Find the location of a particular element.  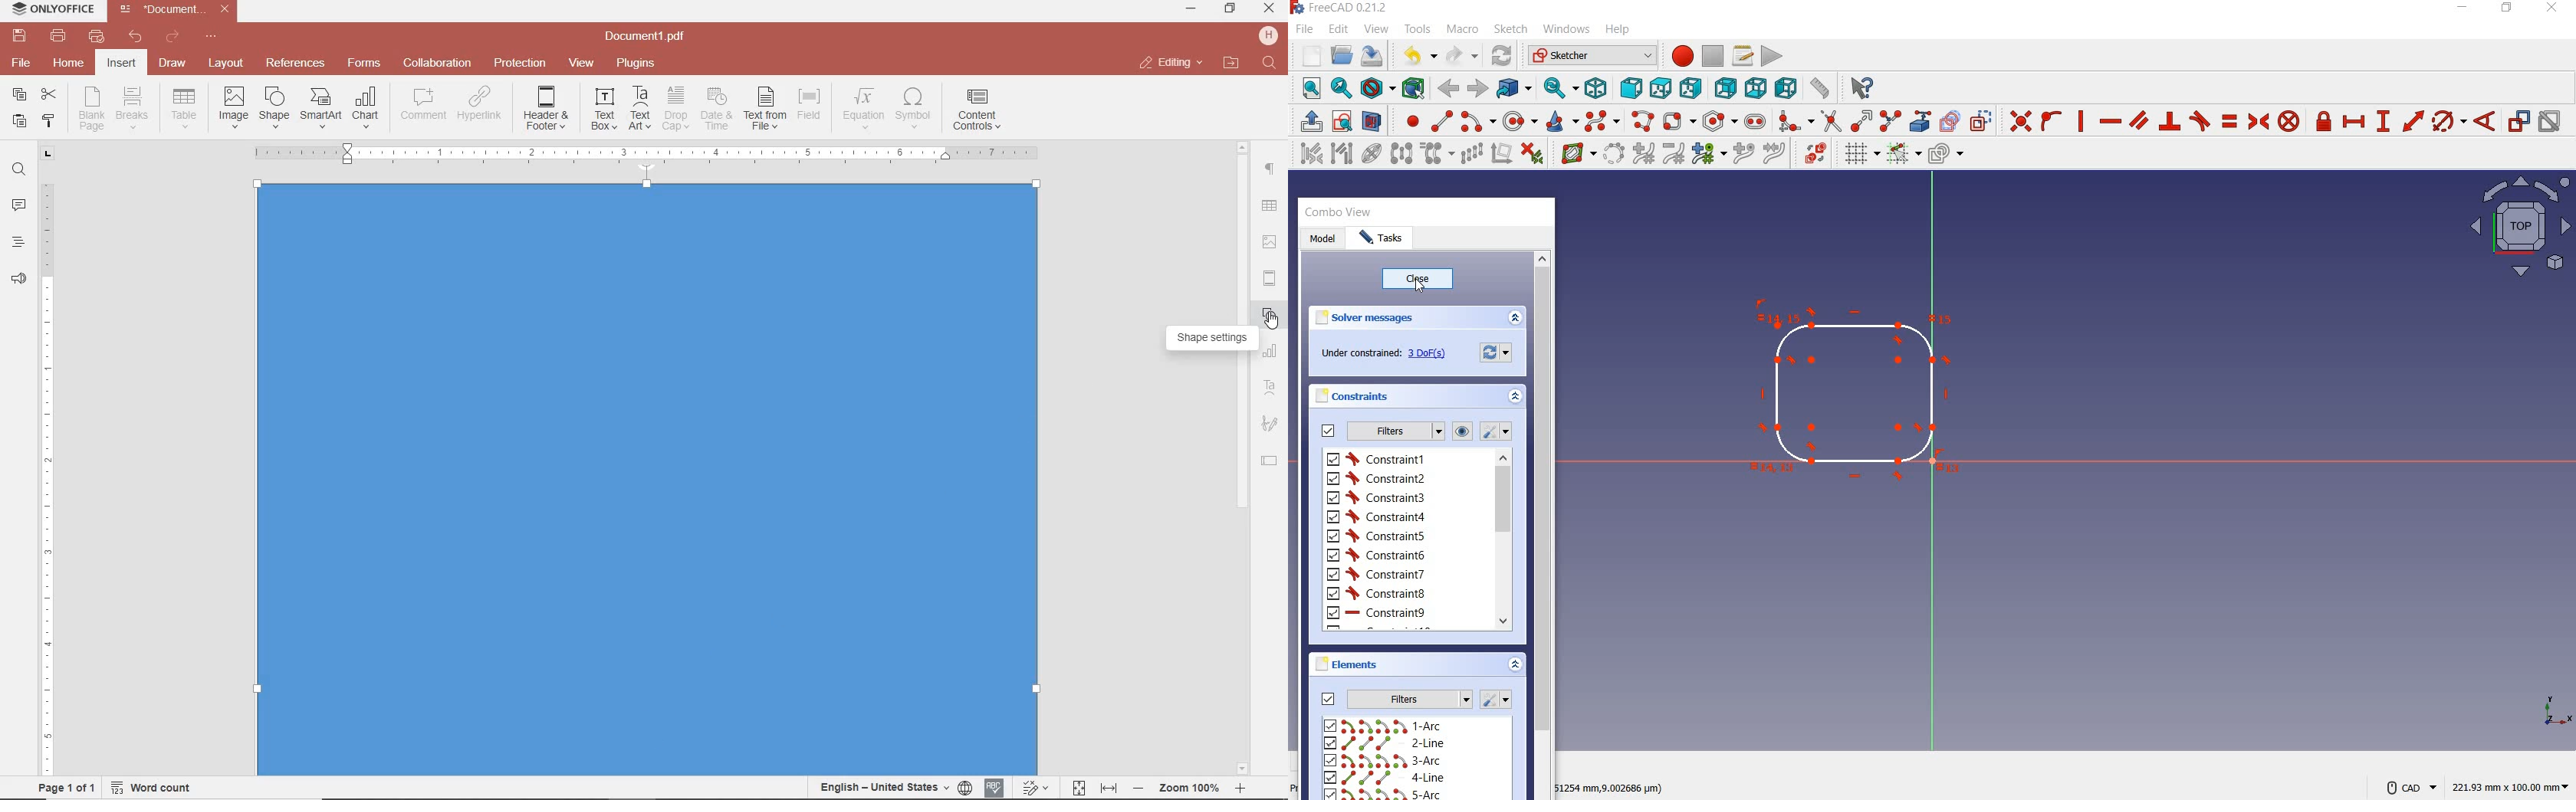

minimize is located at coordinates (2464, 8).